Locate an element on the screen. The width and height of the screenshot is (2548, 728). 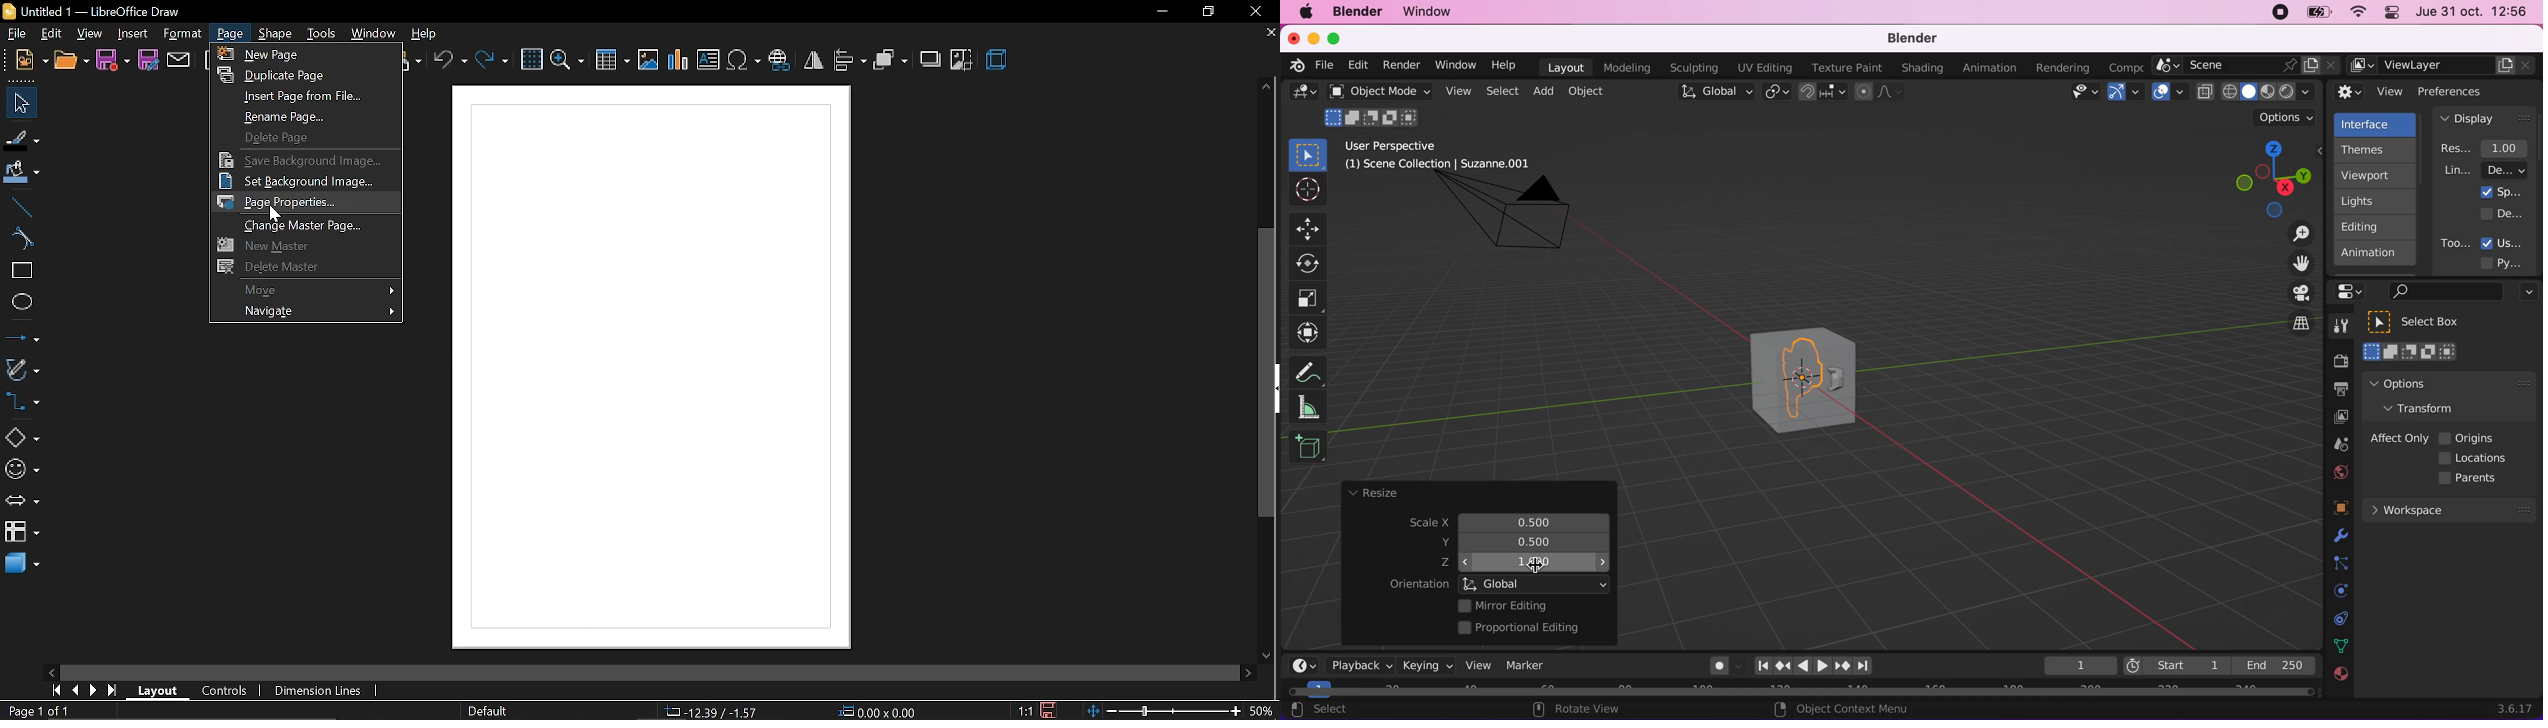
grid is located at coordinates (530, 60).